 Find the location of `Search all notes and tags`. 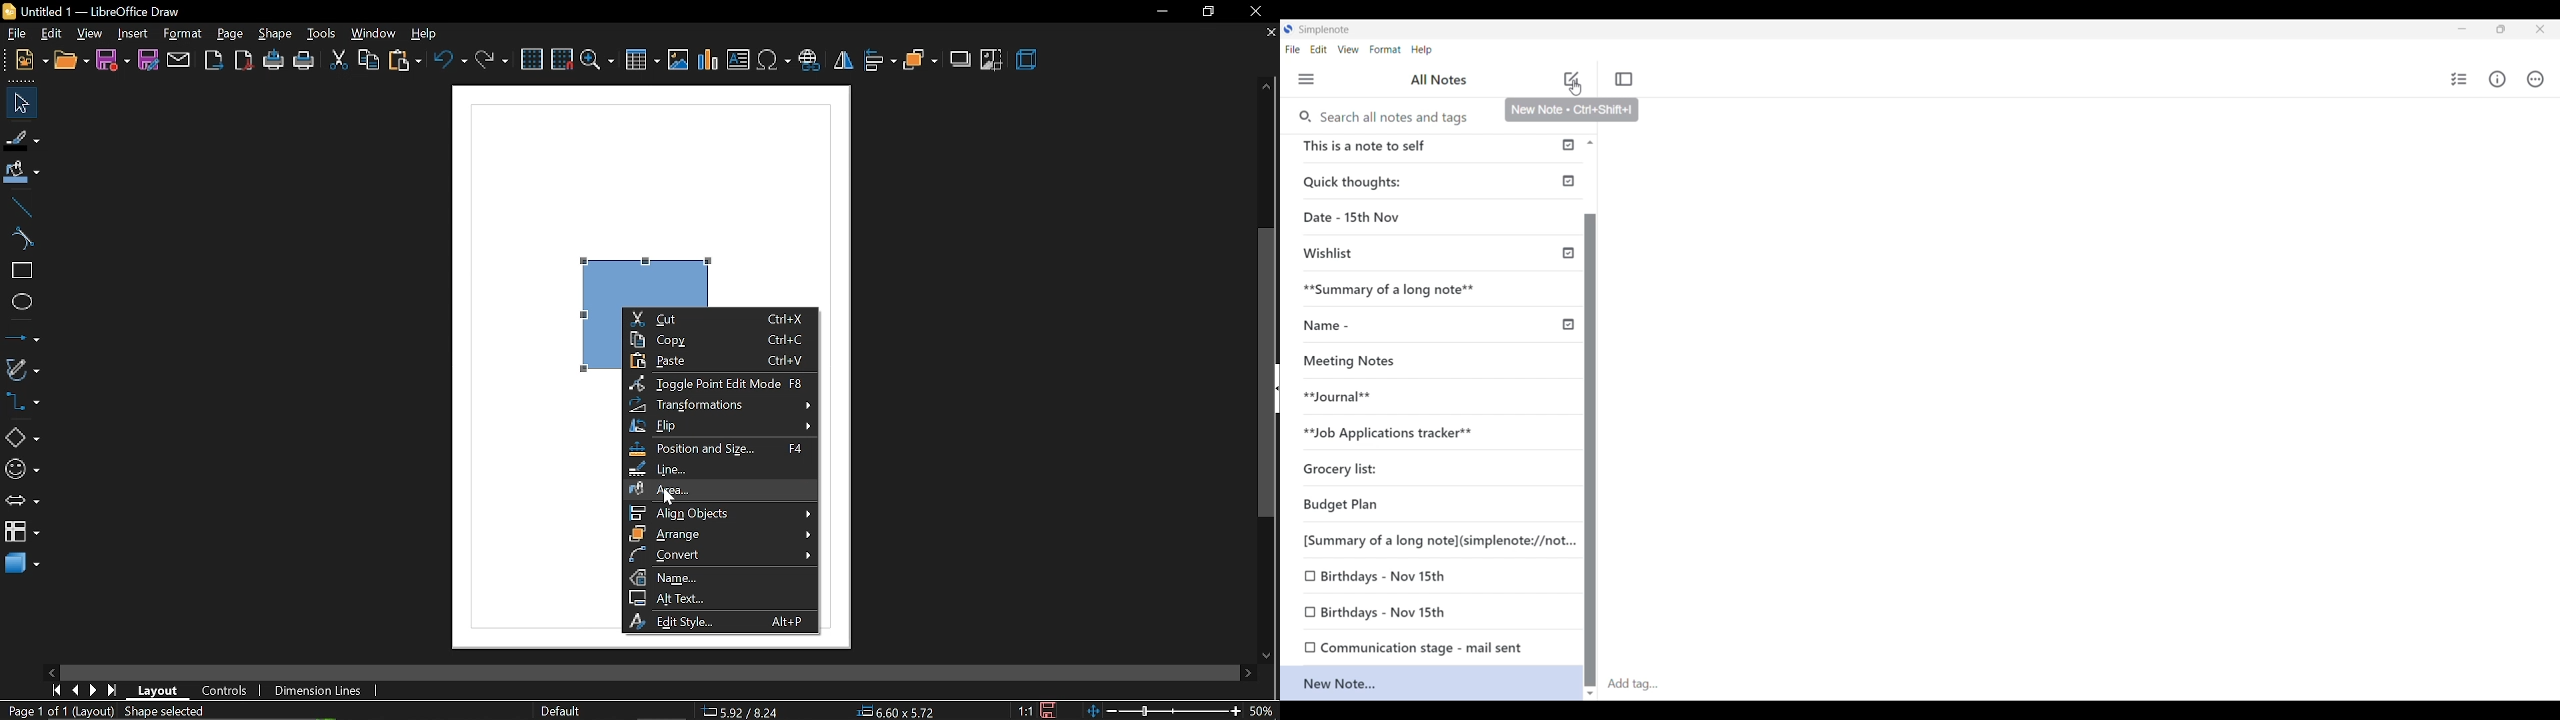

Search all notes and tags is located at coordinates (1398, 117).